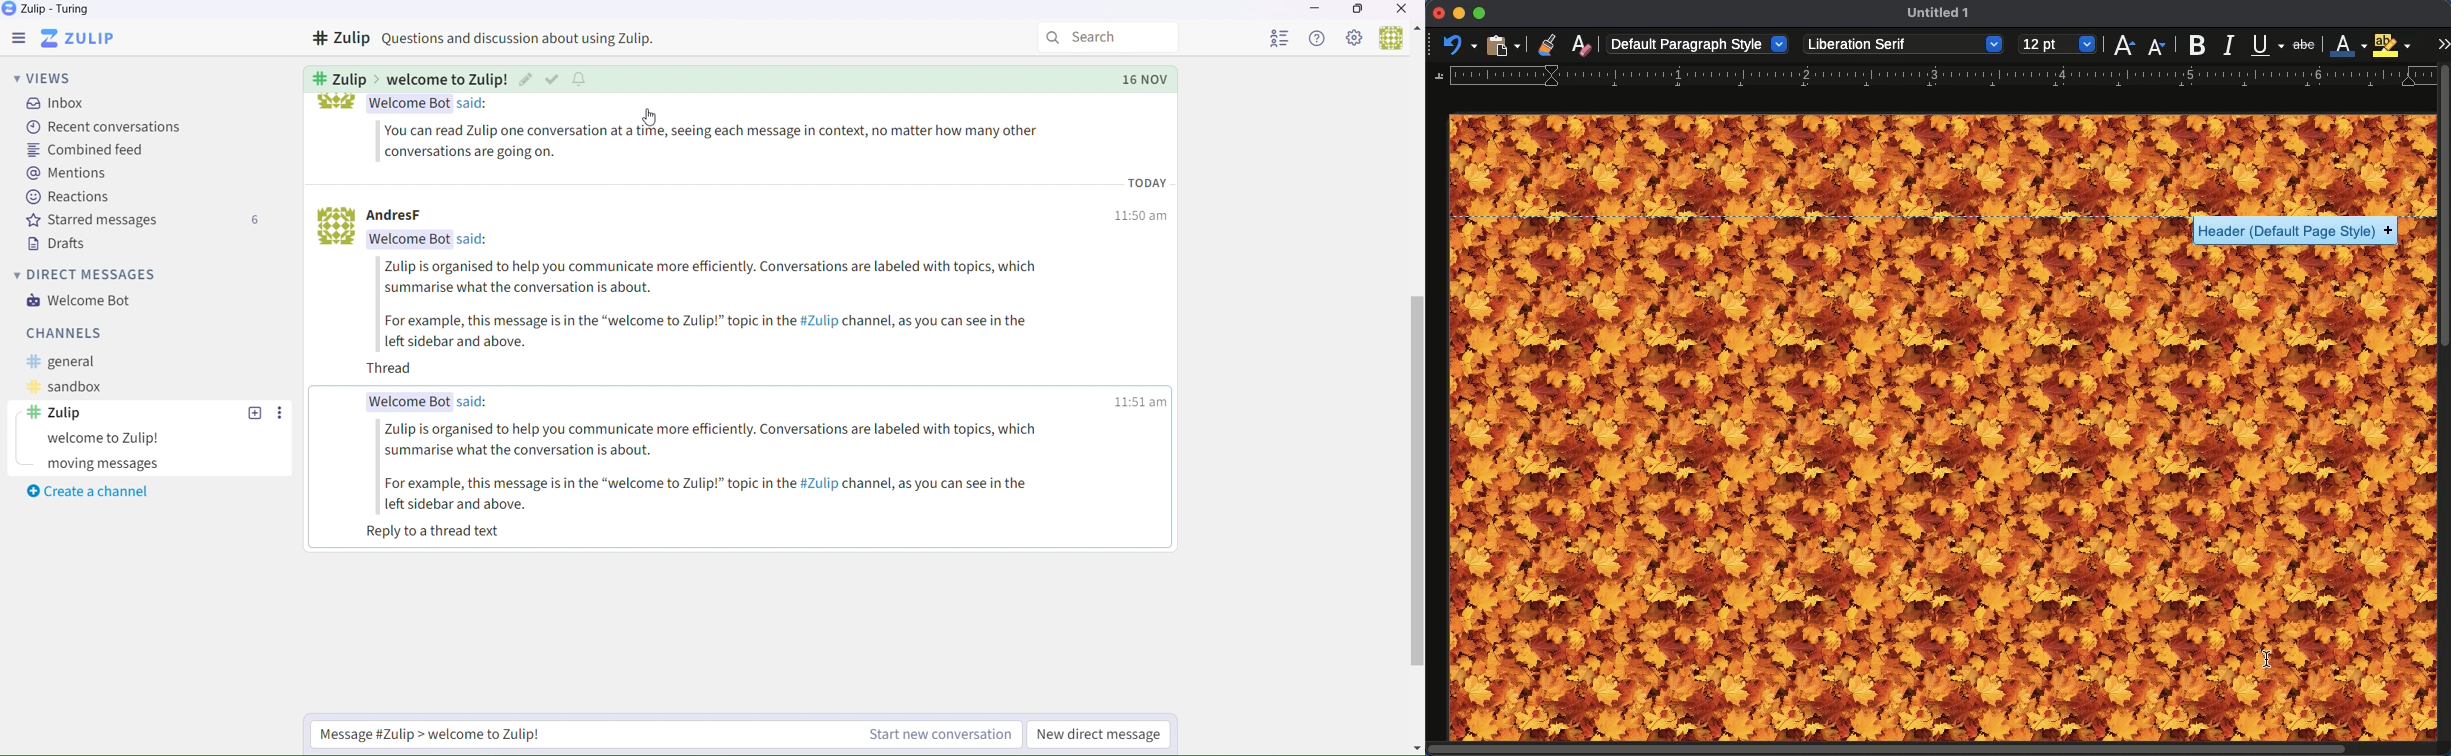 This screenshot has width=2464, height=756. Describe the element at coordinates (1503, 44) in the screenshot. I see `paste` at that location.